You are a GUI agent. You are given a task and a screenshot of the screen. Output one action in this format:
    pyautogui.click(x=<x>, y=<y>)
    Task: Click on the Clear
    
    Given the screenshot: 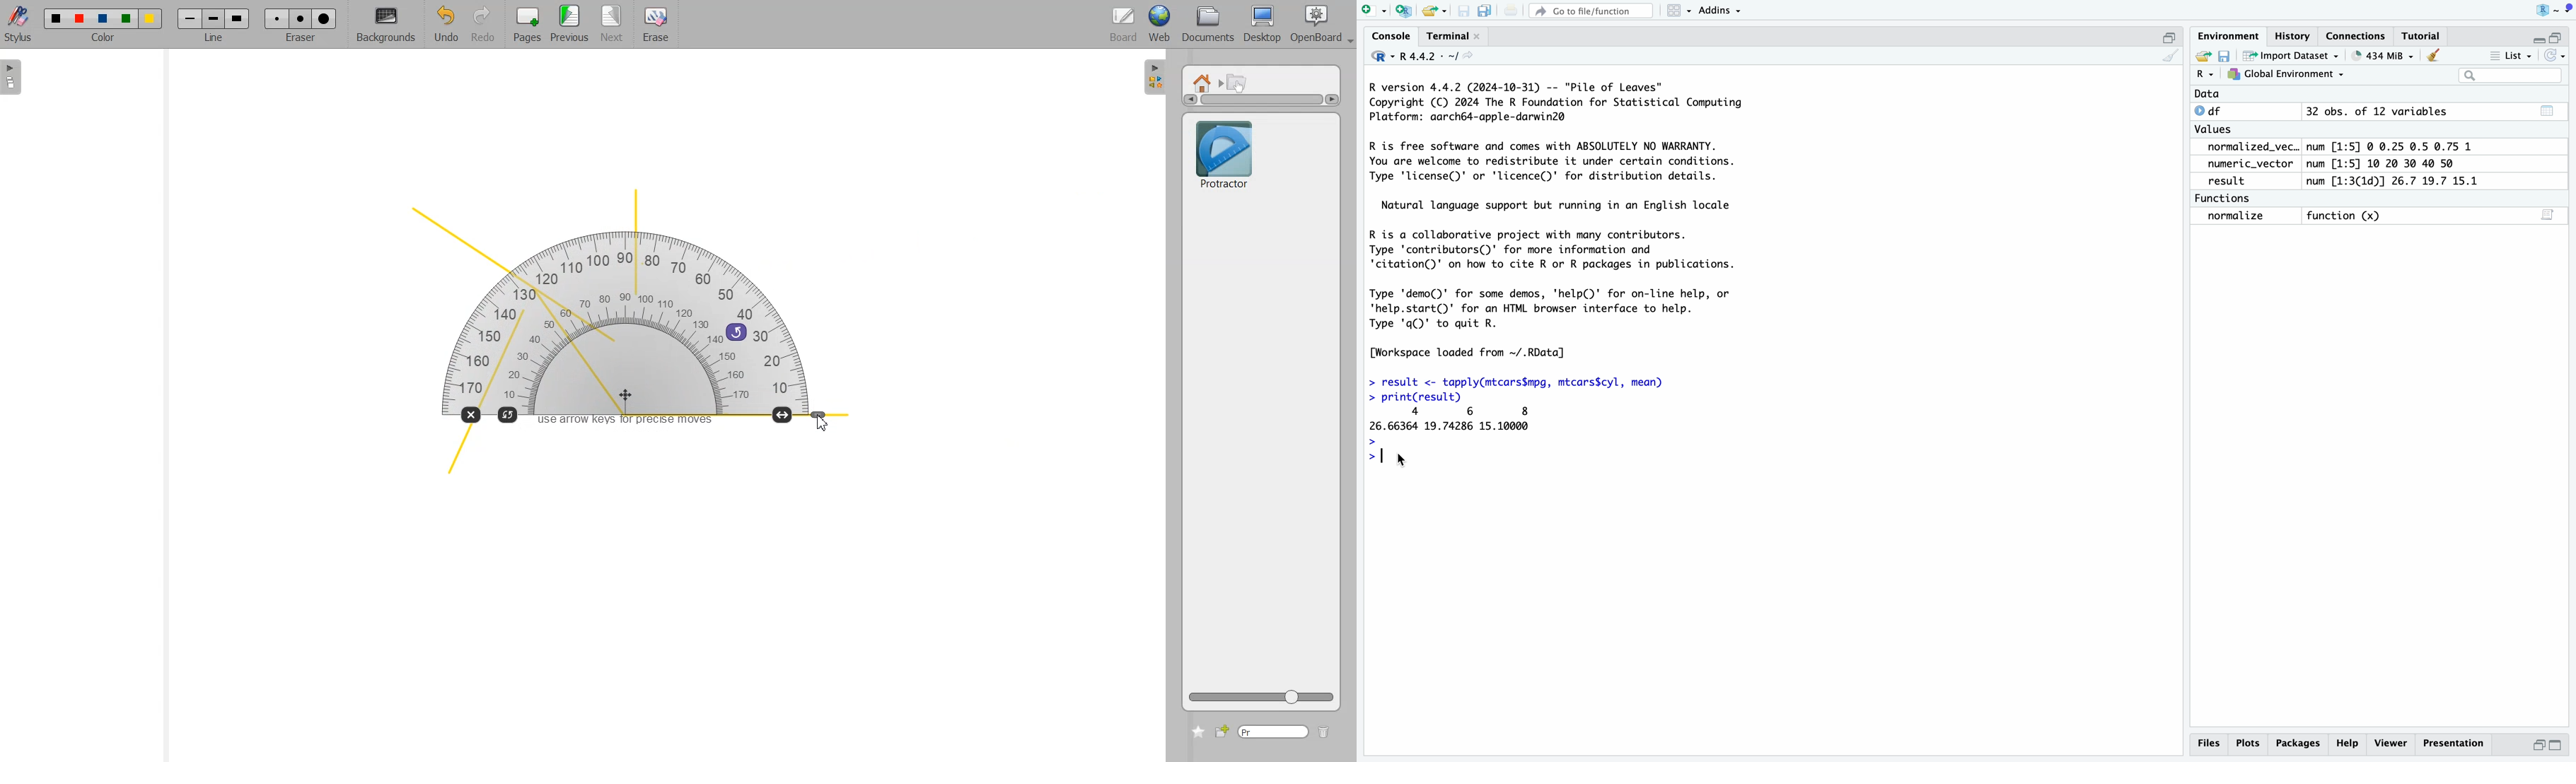 What is the action you would take?
    pyautogui.click(x=2172, y=57)
    